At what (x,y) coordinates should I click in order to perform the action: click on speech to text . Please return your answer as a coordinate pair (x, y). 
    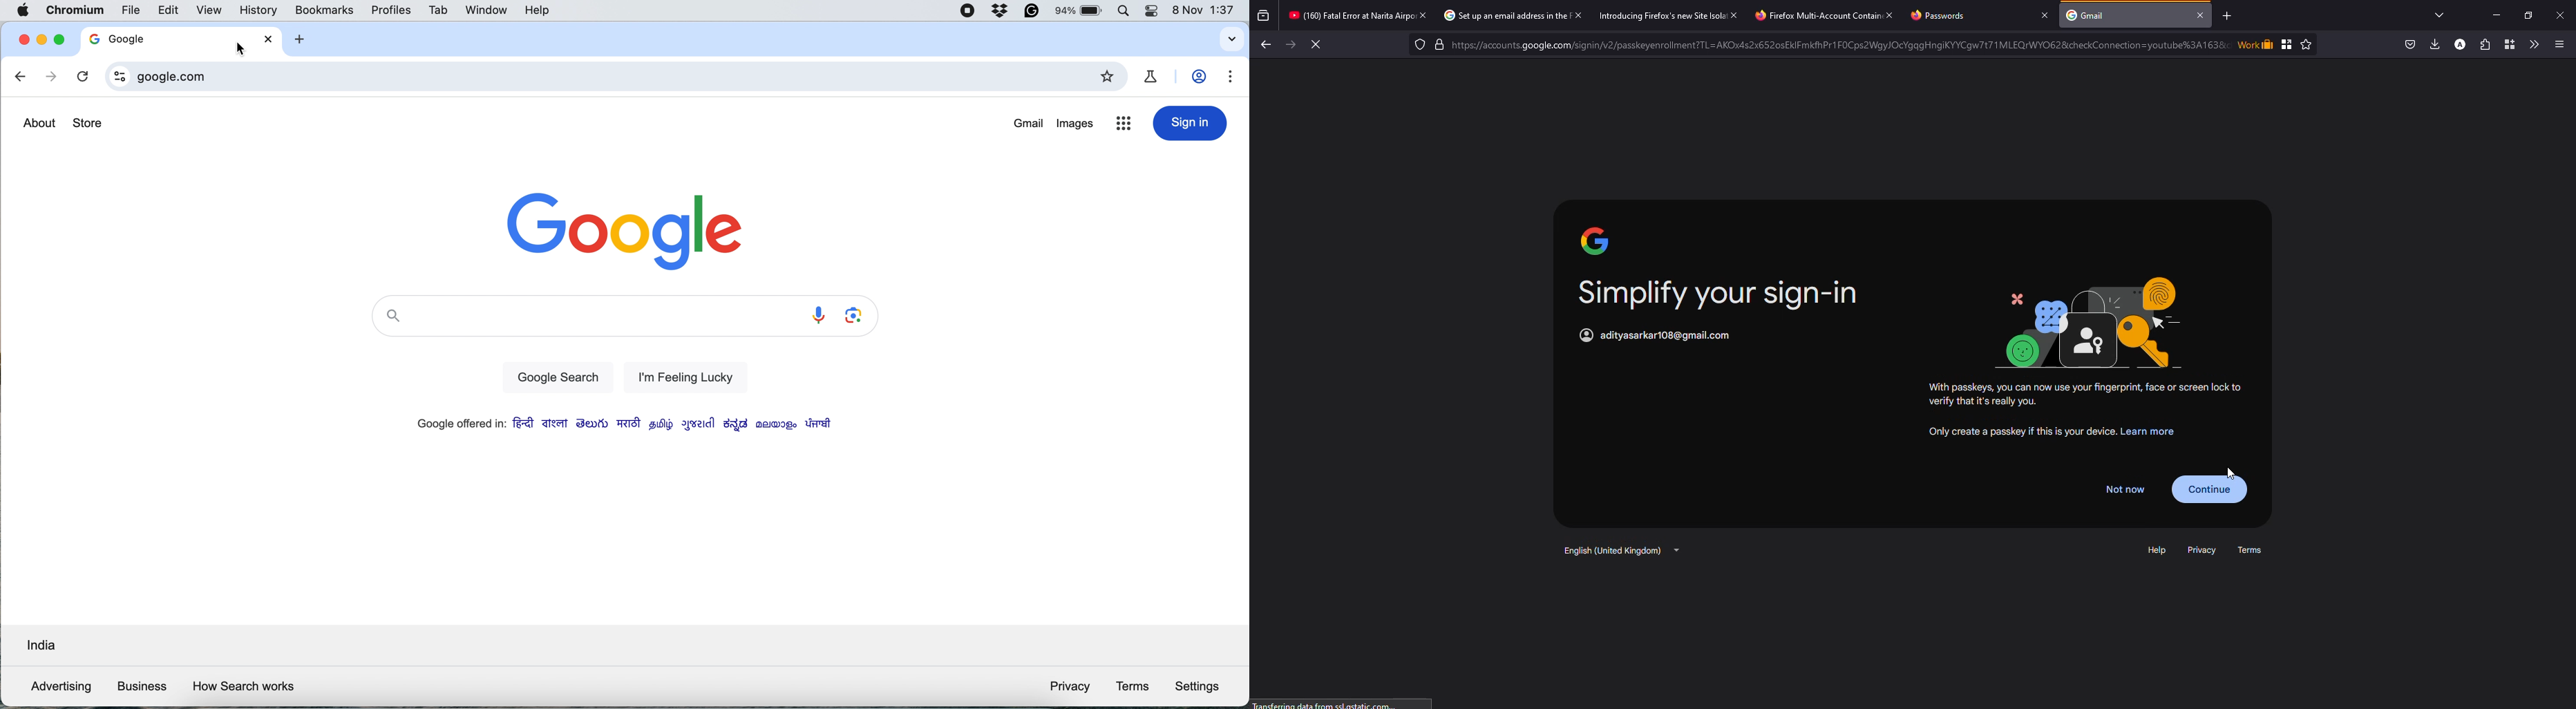
    Looking at the image, I should click on (817, 315).